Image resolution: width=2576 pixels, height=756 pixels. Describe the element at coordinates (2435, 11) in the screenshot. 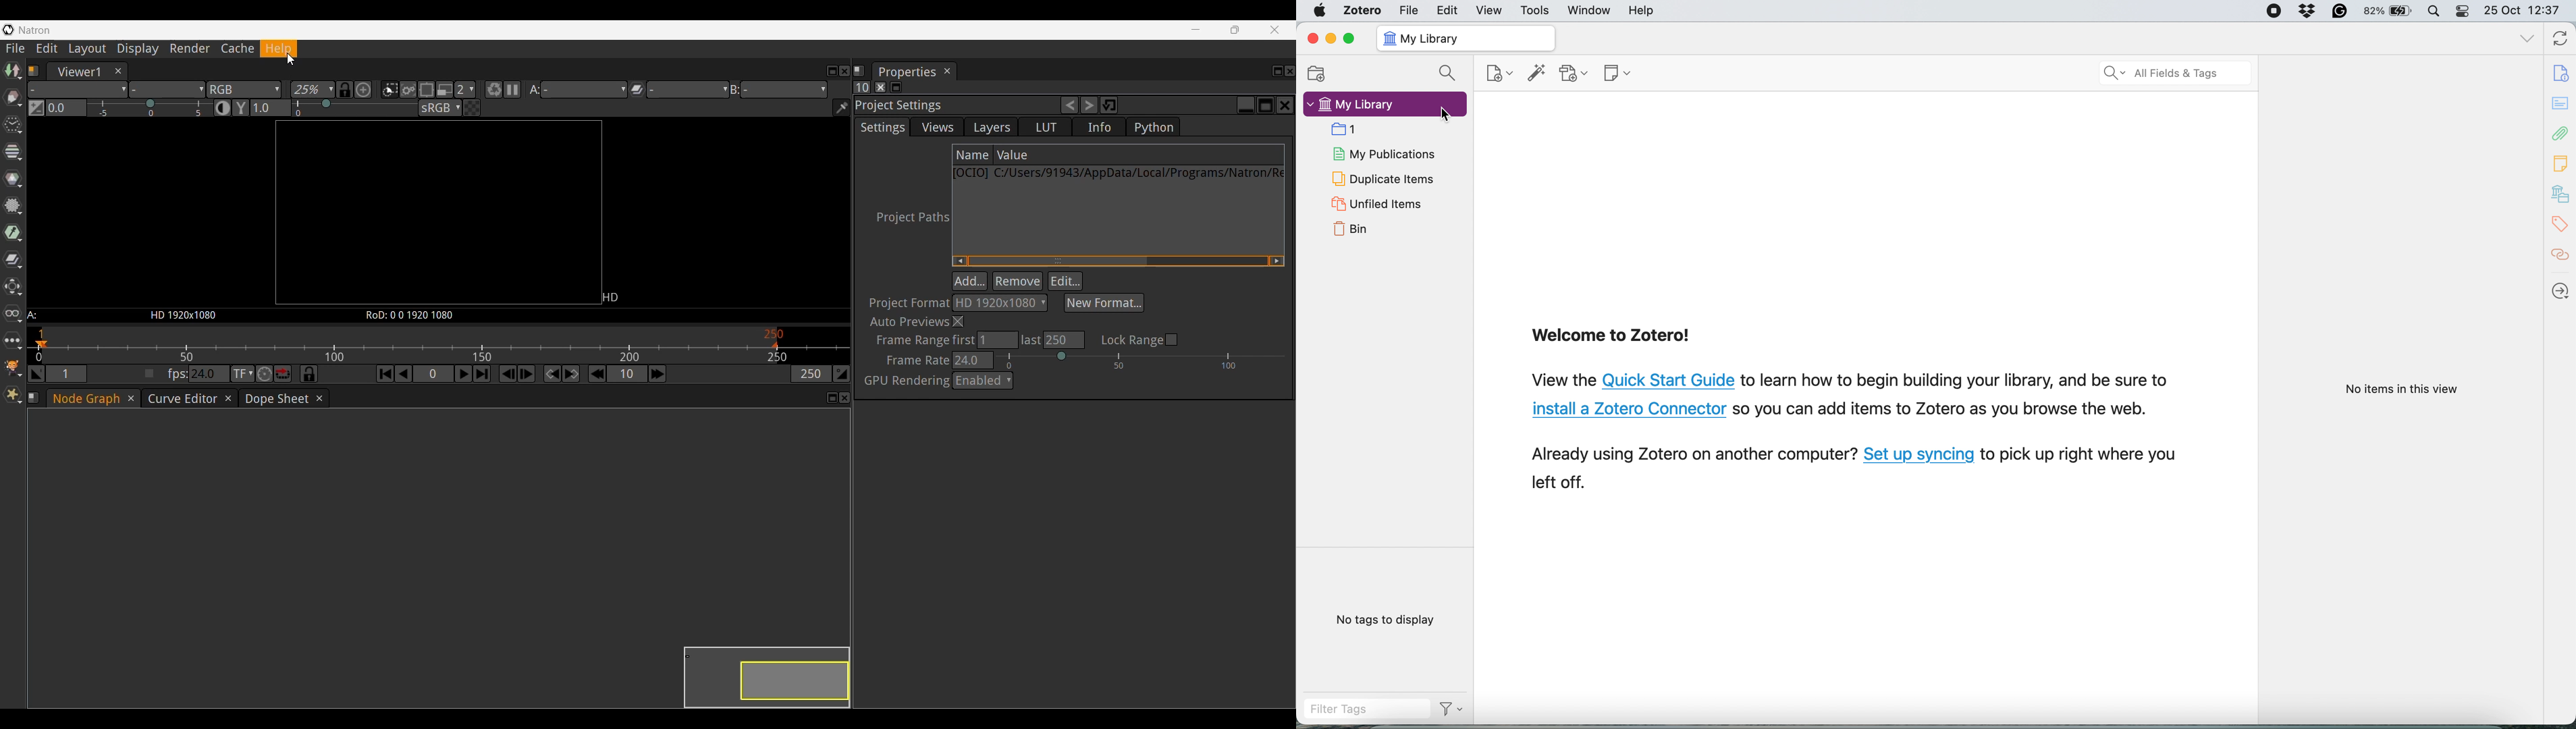

I see `spotlight search` at that location.